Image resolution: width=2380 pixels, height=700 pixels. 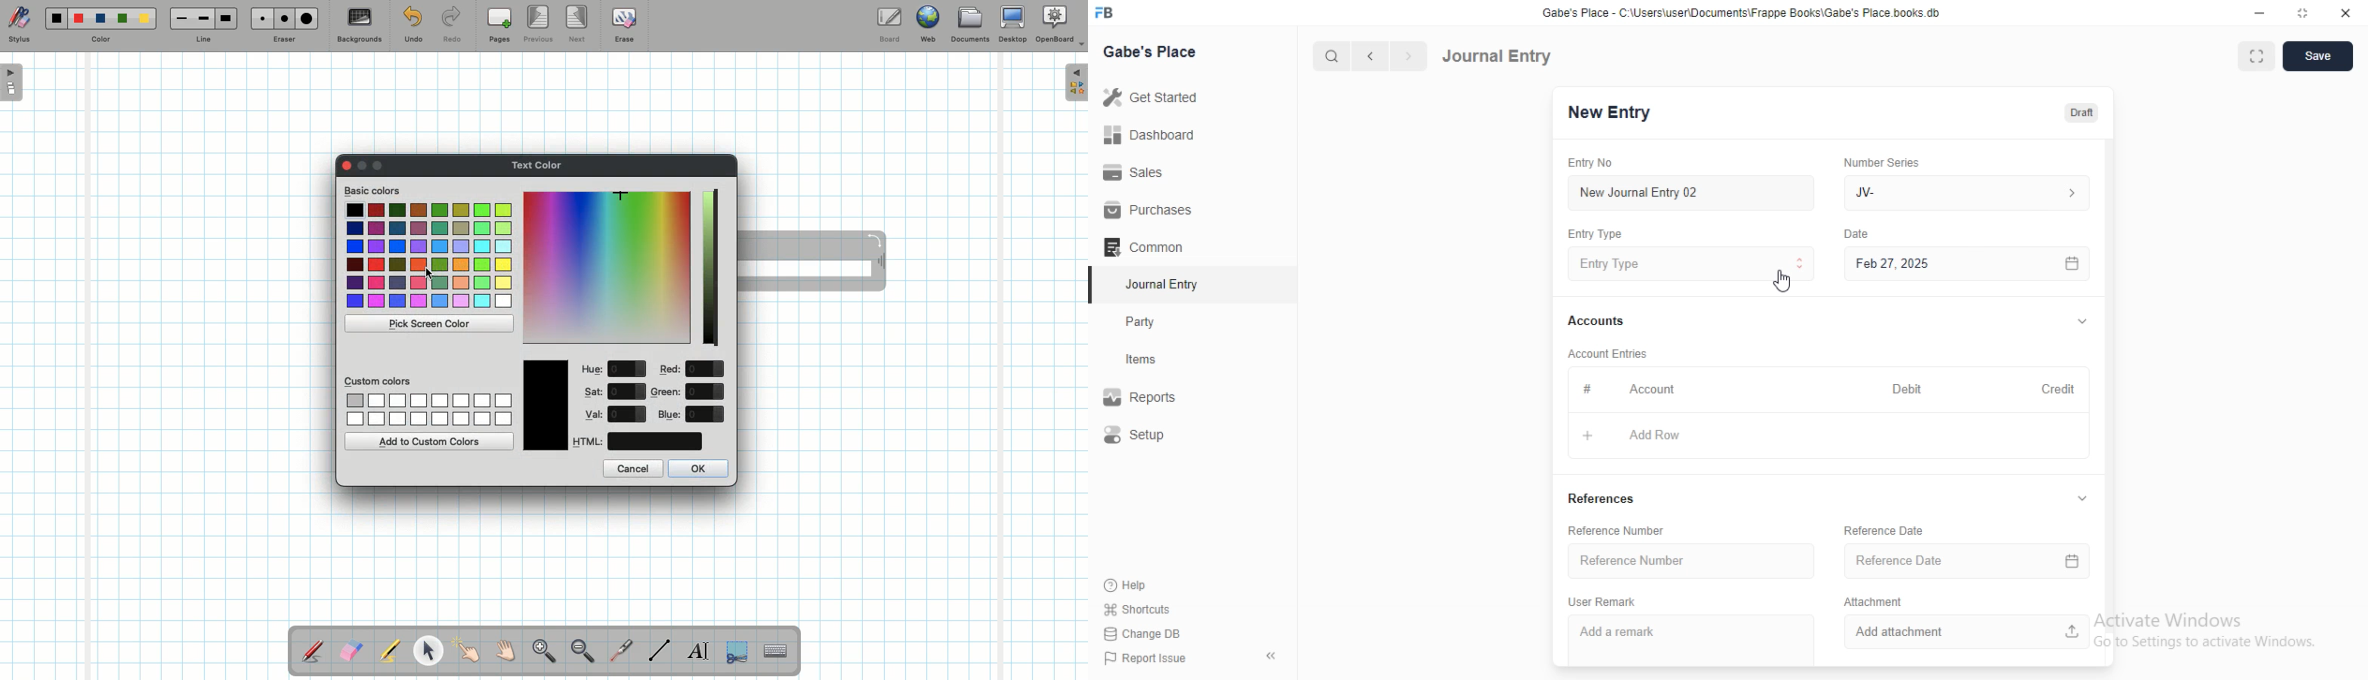 What do you see at coordinates (1272, 656) in the screenshot?
I see `Collapse` at bounding box center [1272, 656].